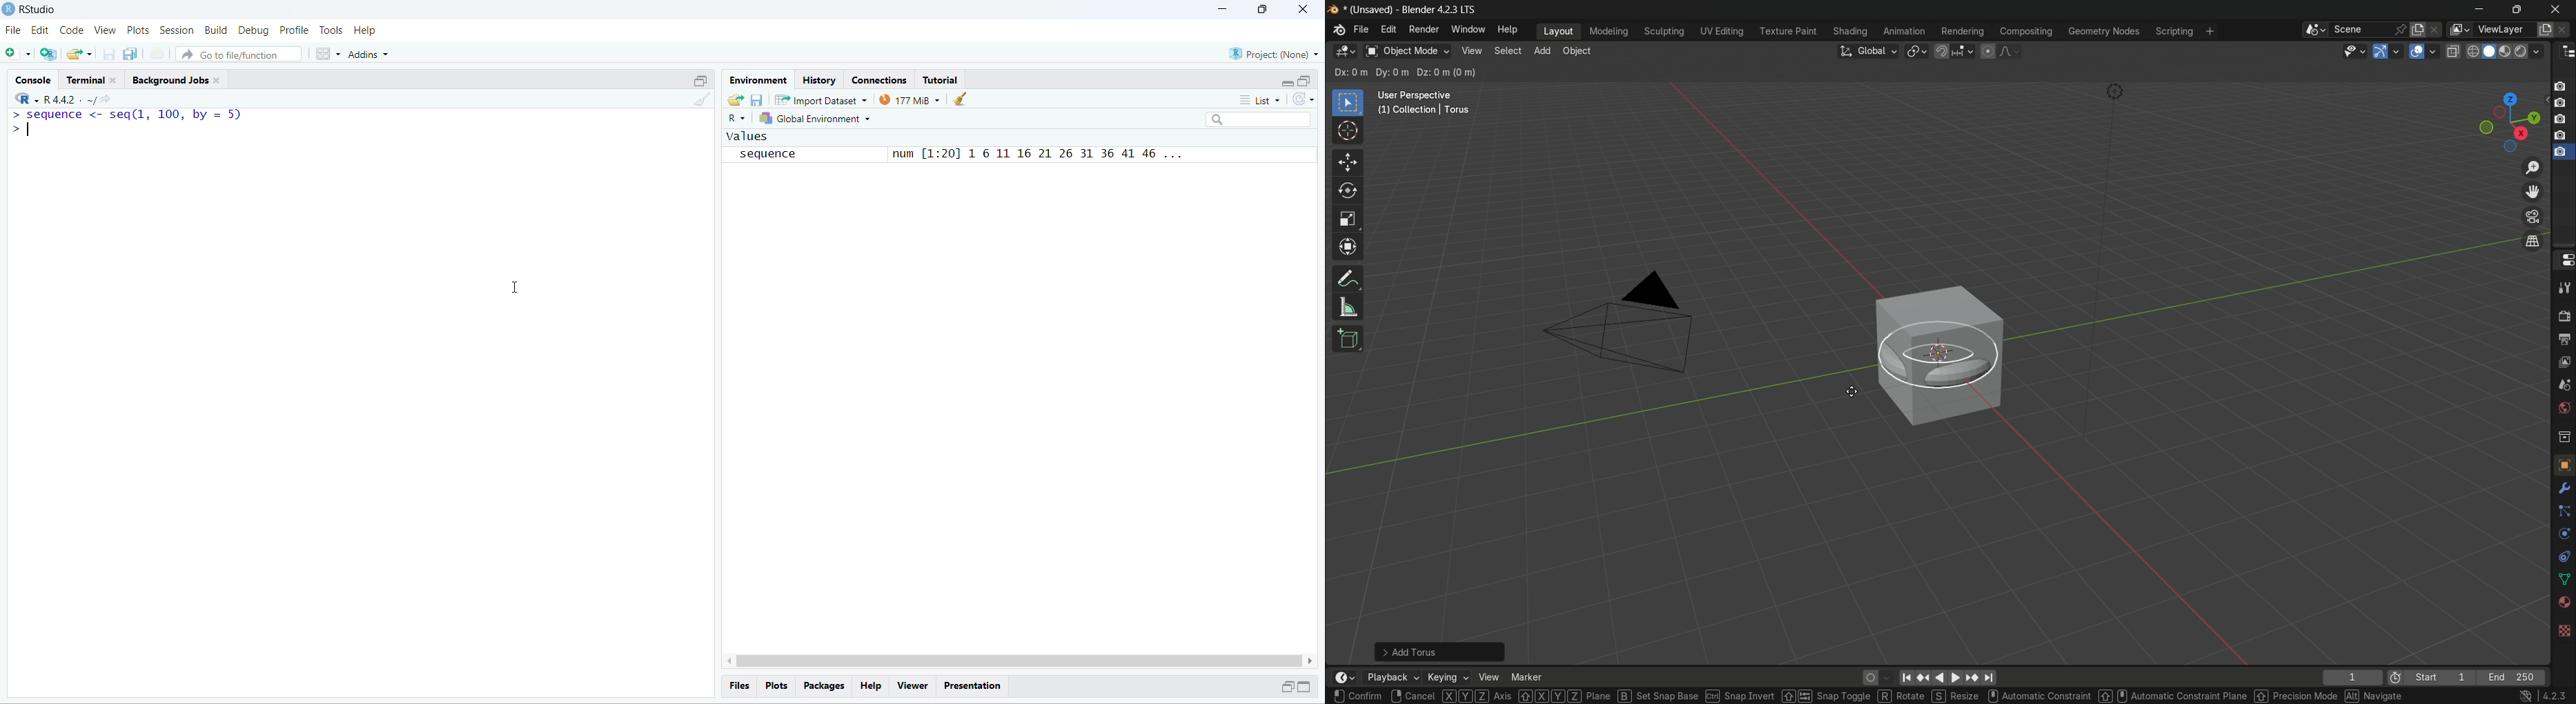  Describe the element at coordinates (333, 30) in the screenshot. I see `tools` at that location.